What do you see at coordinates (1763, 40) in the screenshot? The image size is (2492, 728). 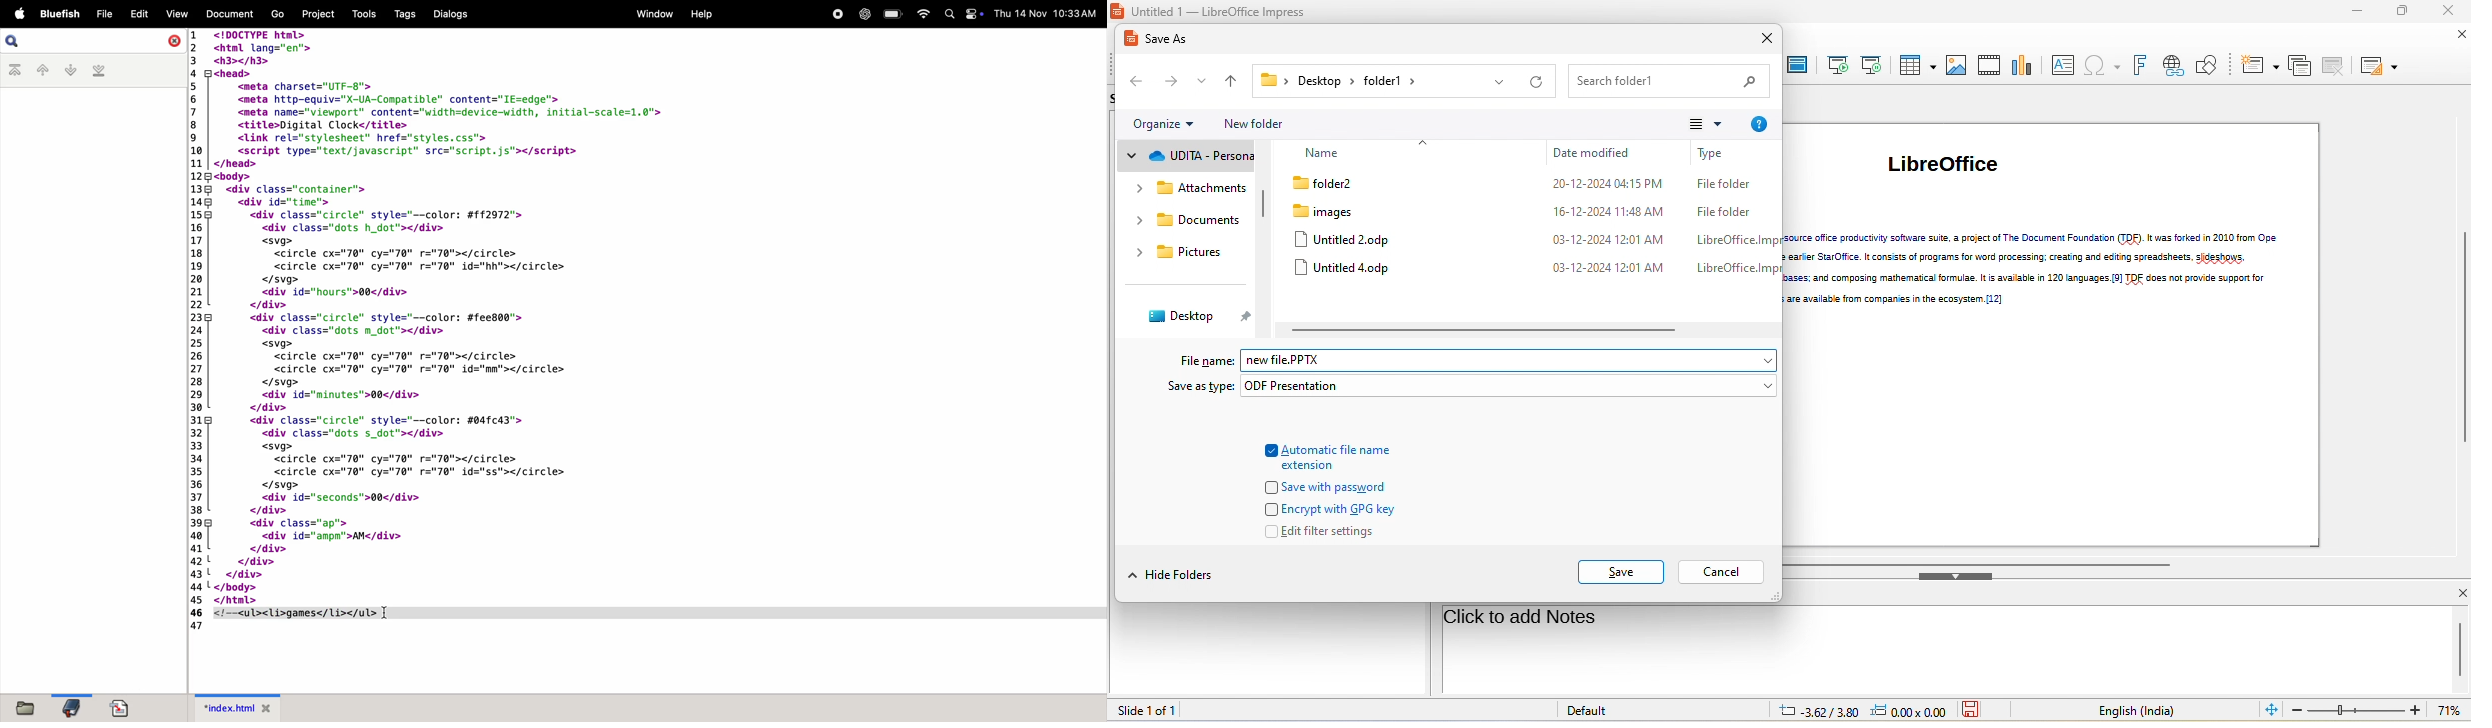 I see `close` at bounding box center [1763, 40].